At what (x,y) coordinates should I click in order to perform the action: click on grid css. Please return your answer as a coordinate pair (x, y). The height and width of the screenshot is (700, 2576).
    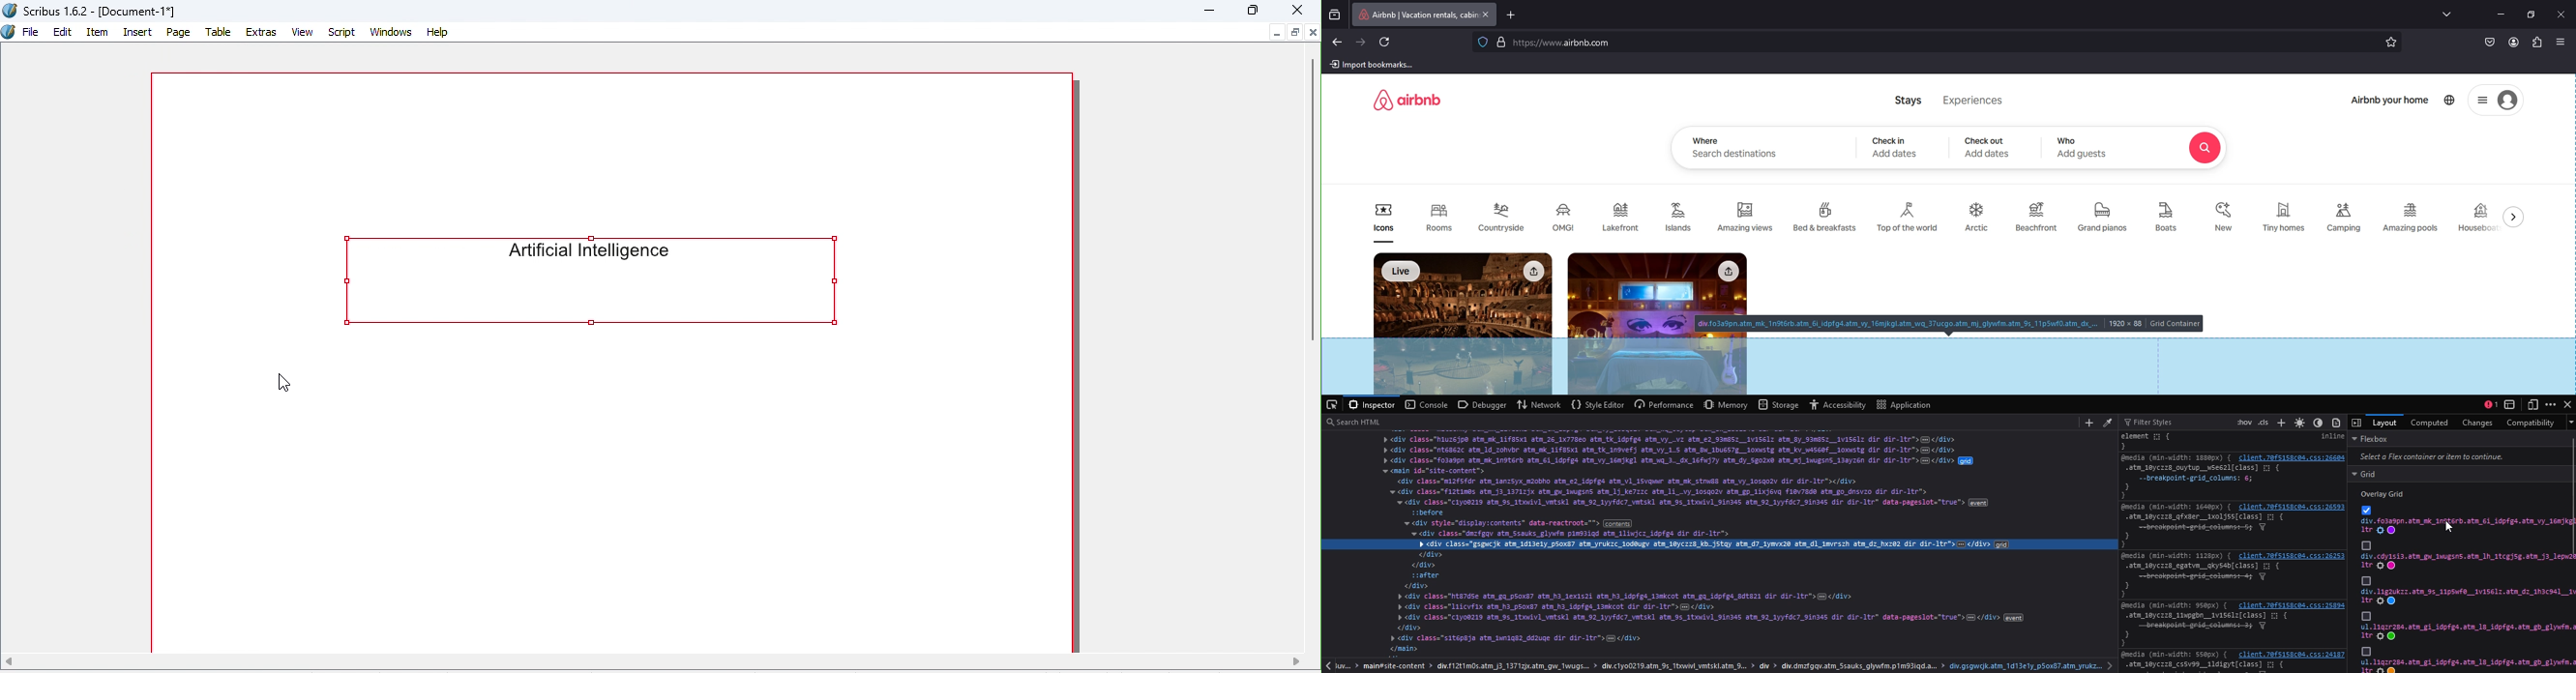
    Looking at the image, I should click on (2467, 632).